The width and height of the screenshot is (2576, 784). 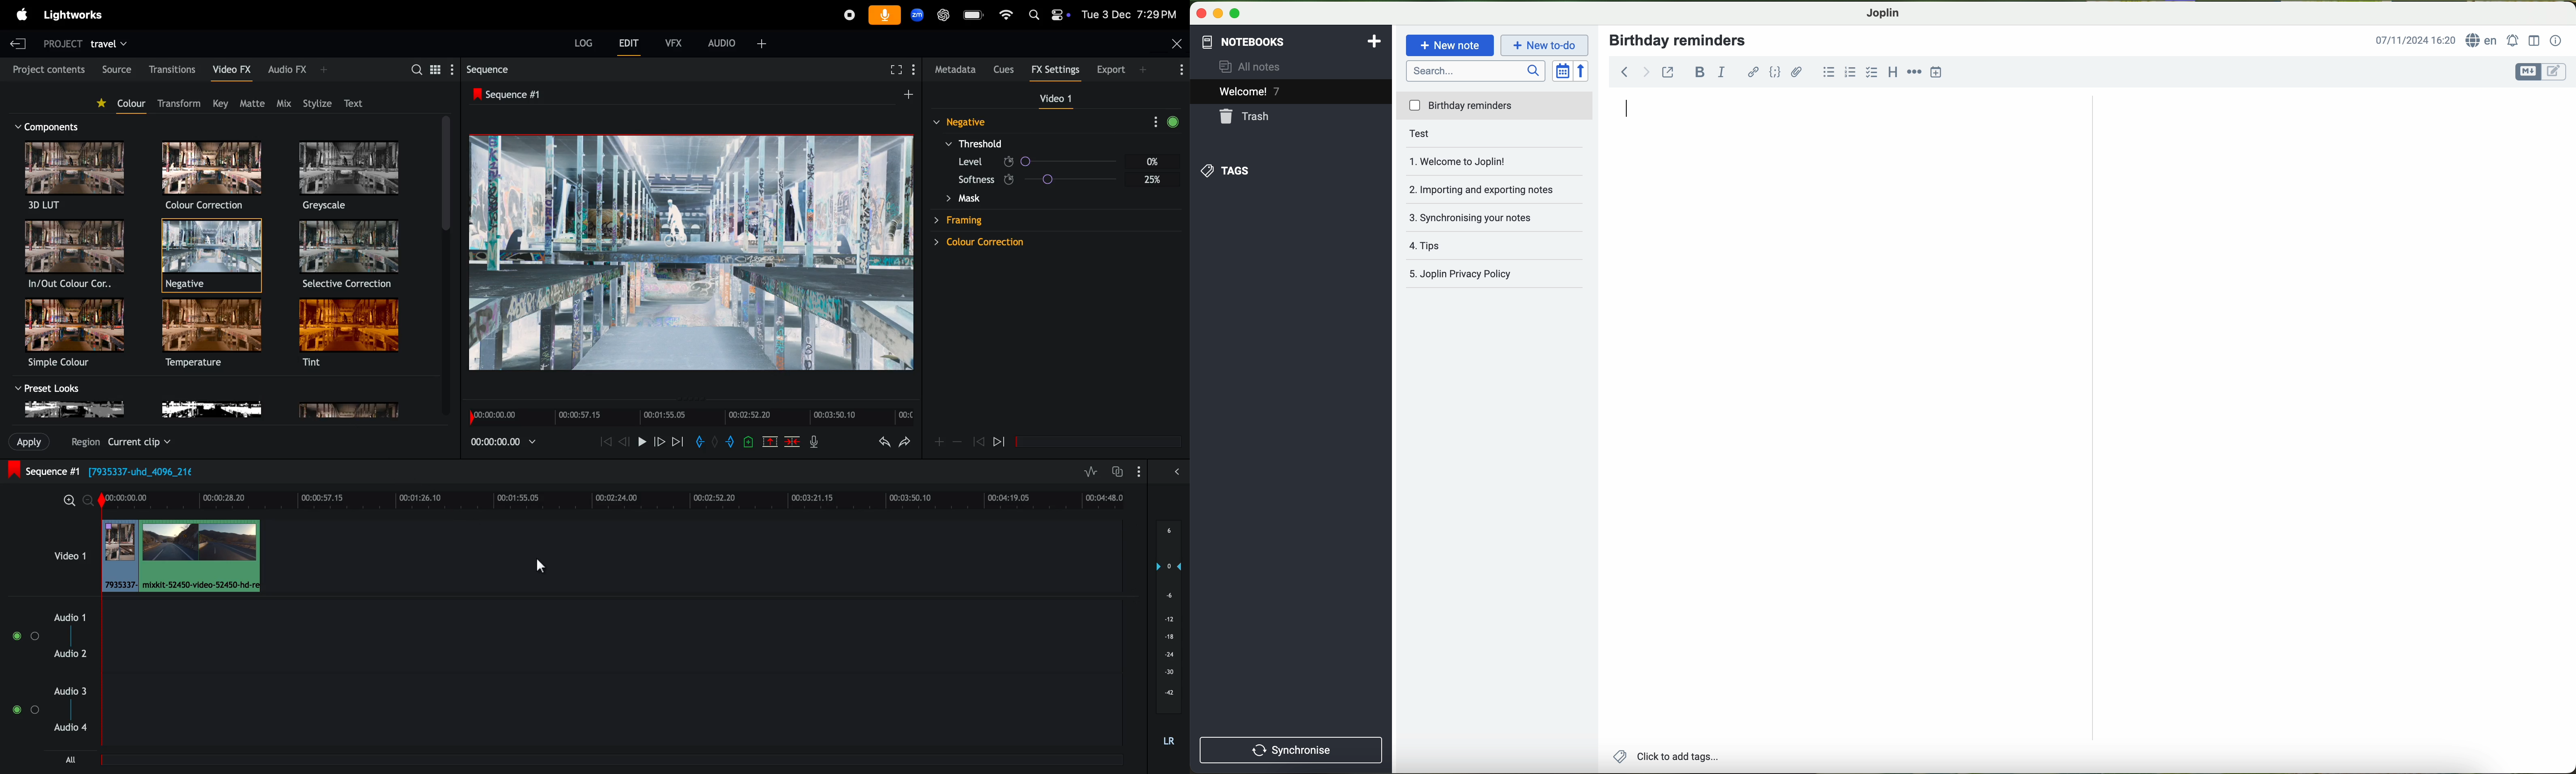 I want to click on add cue at the current position, so click(x=747, y=442).